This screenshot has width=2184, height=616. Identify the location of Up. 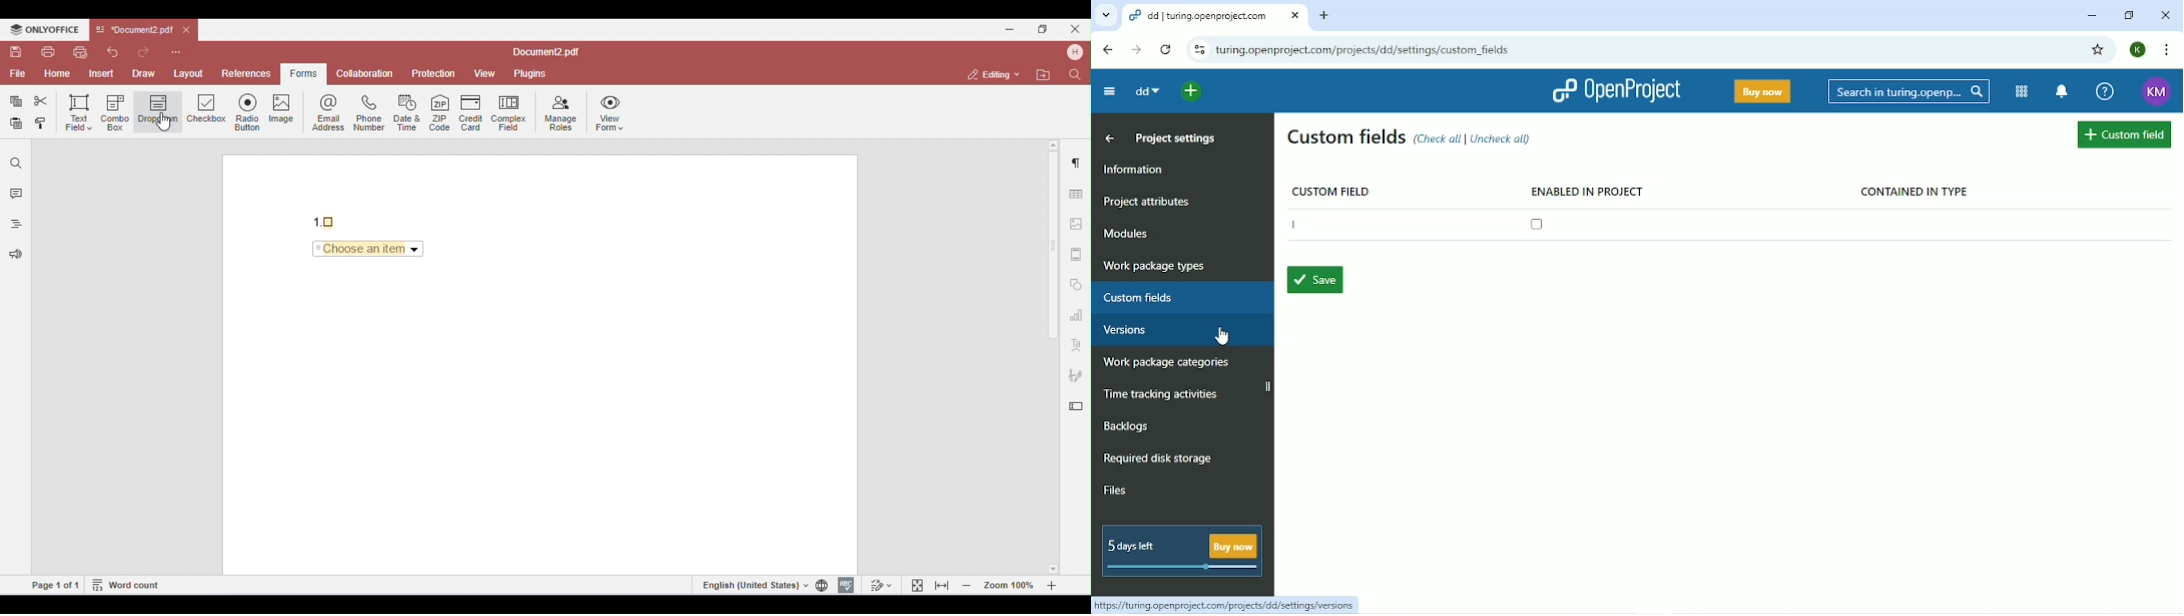
(1111, 139).